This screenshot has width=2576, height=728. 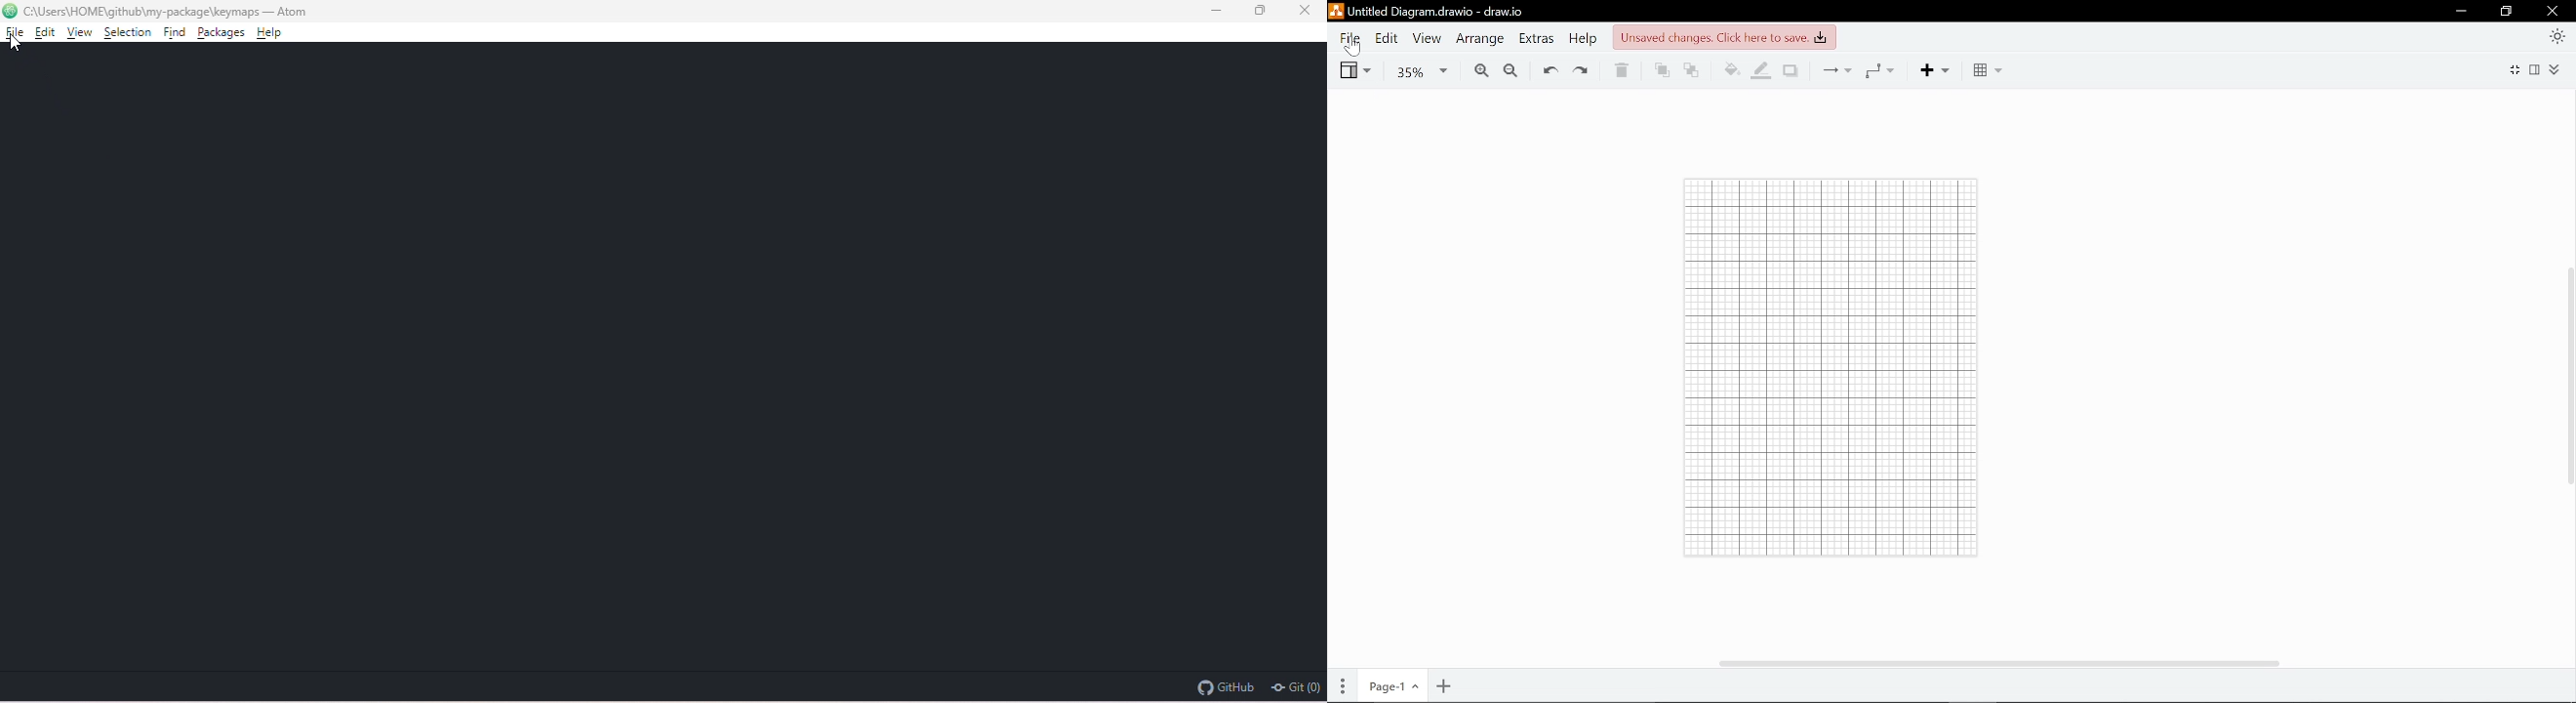 I want to click on Minimize, so click(x=2460, y=11).